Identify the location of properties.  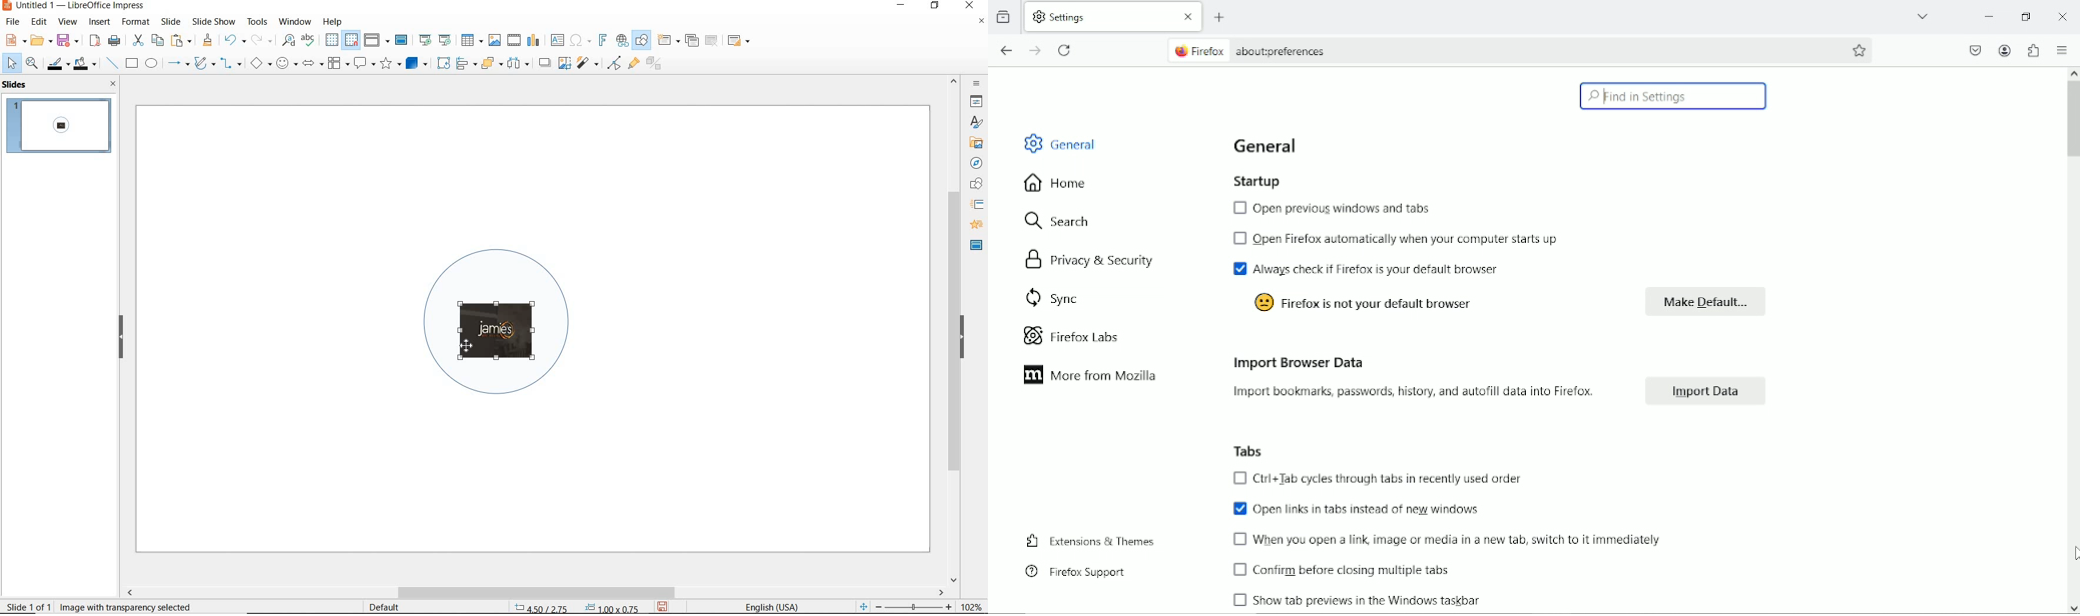
(975, 101).